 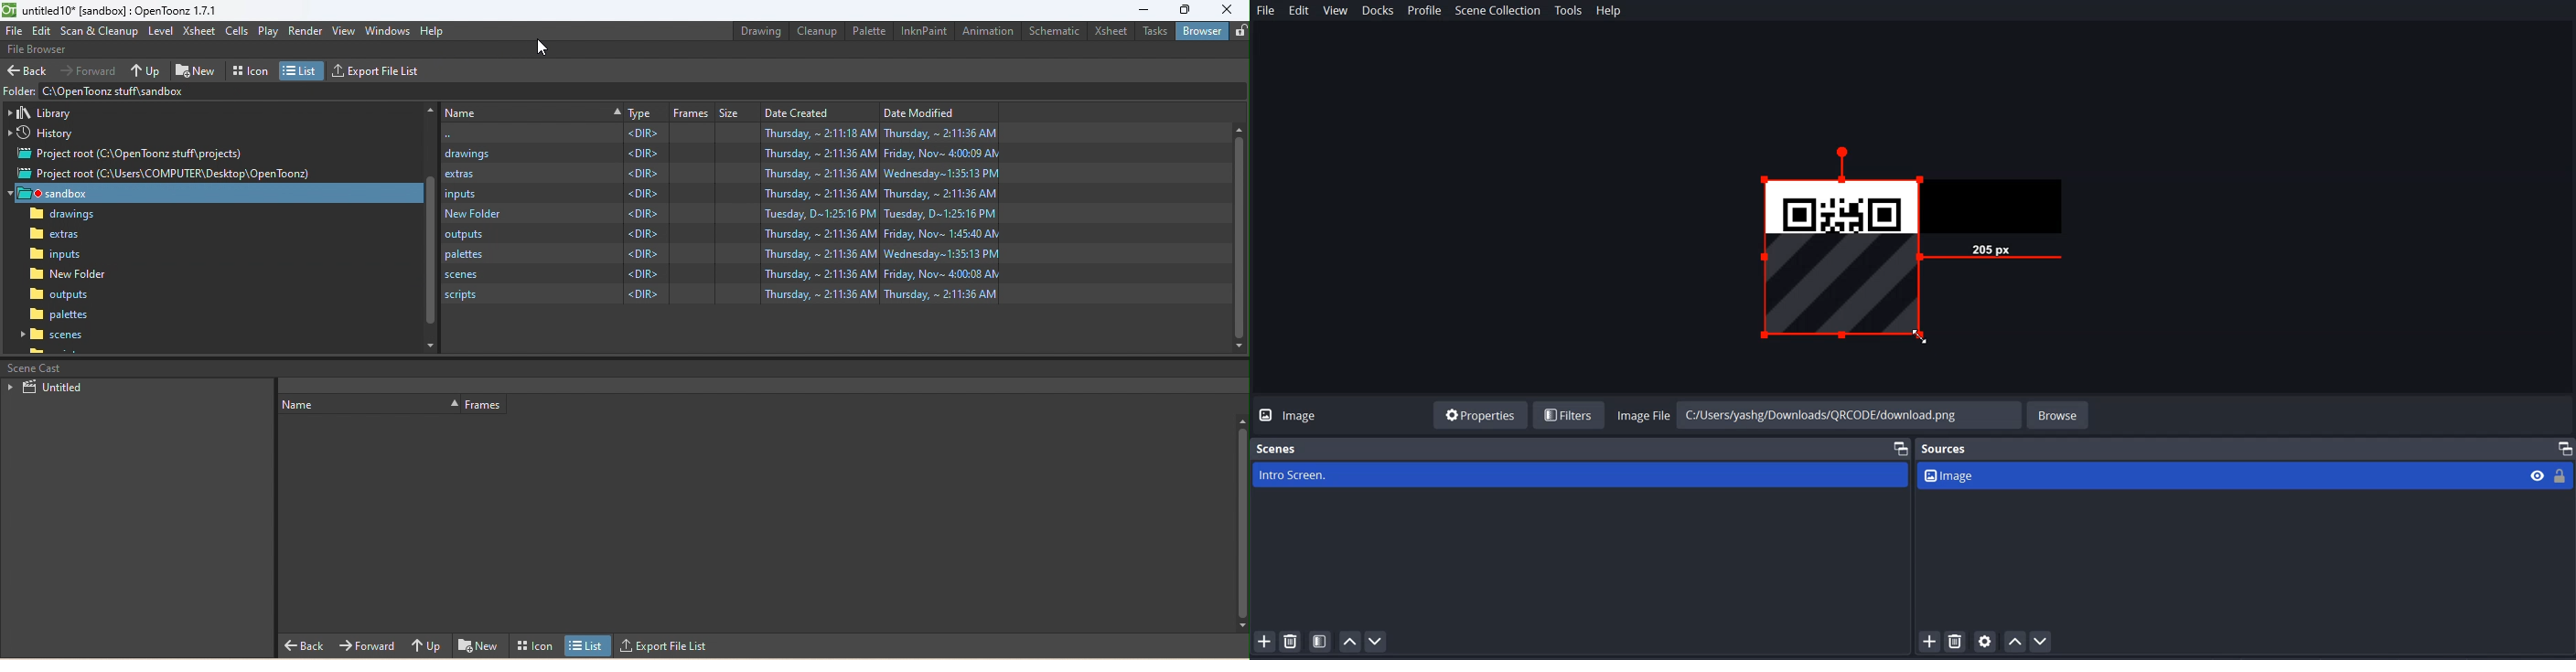 What do you see at coordinates (1568, 11) in the screenshot?
I see `Tools` at bounding box center [1568, 11].